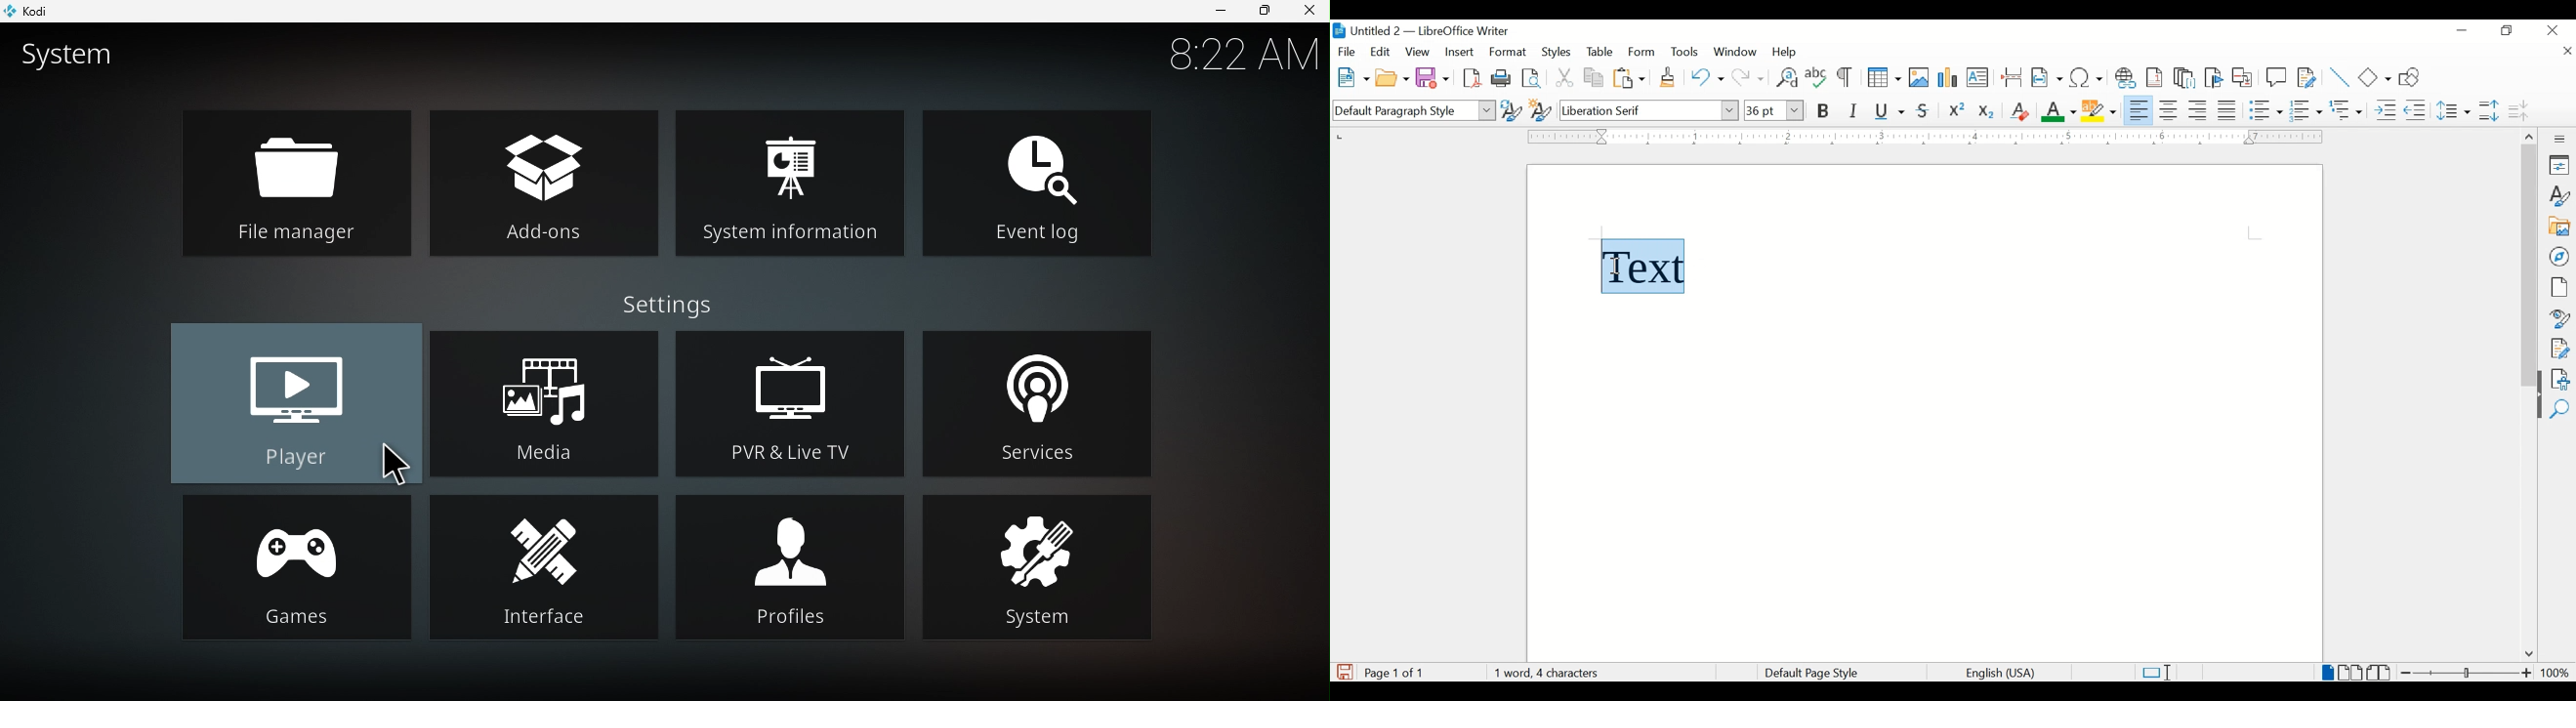  I want to click on single page view, so click(2328, 672).